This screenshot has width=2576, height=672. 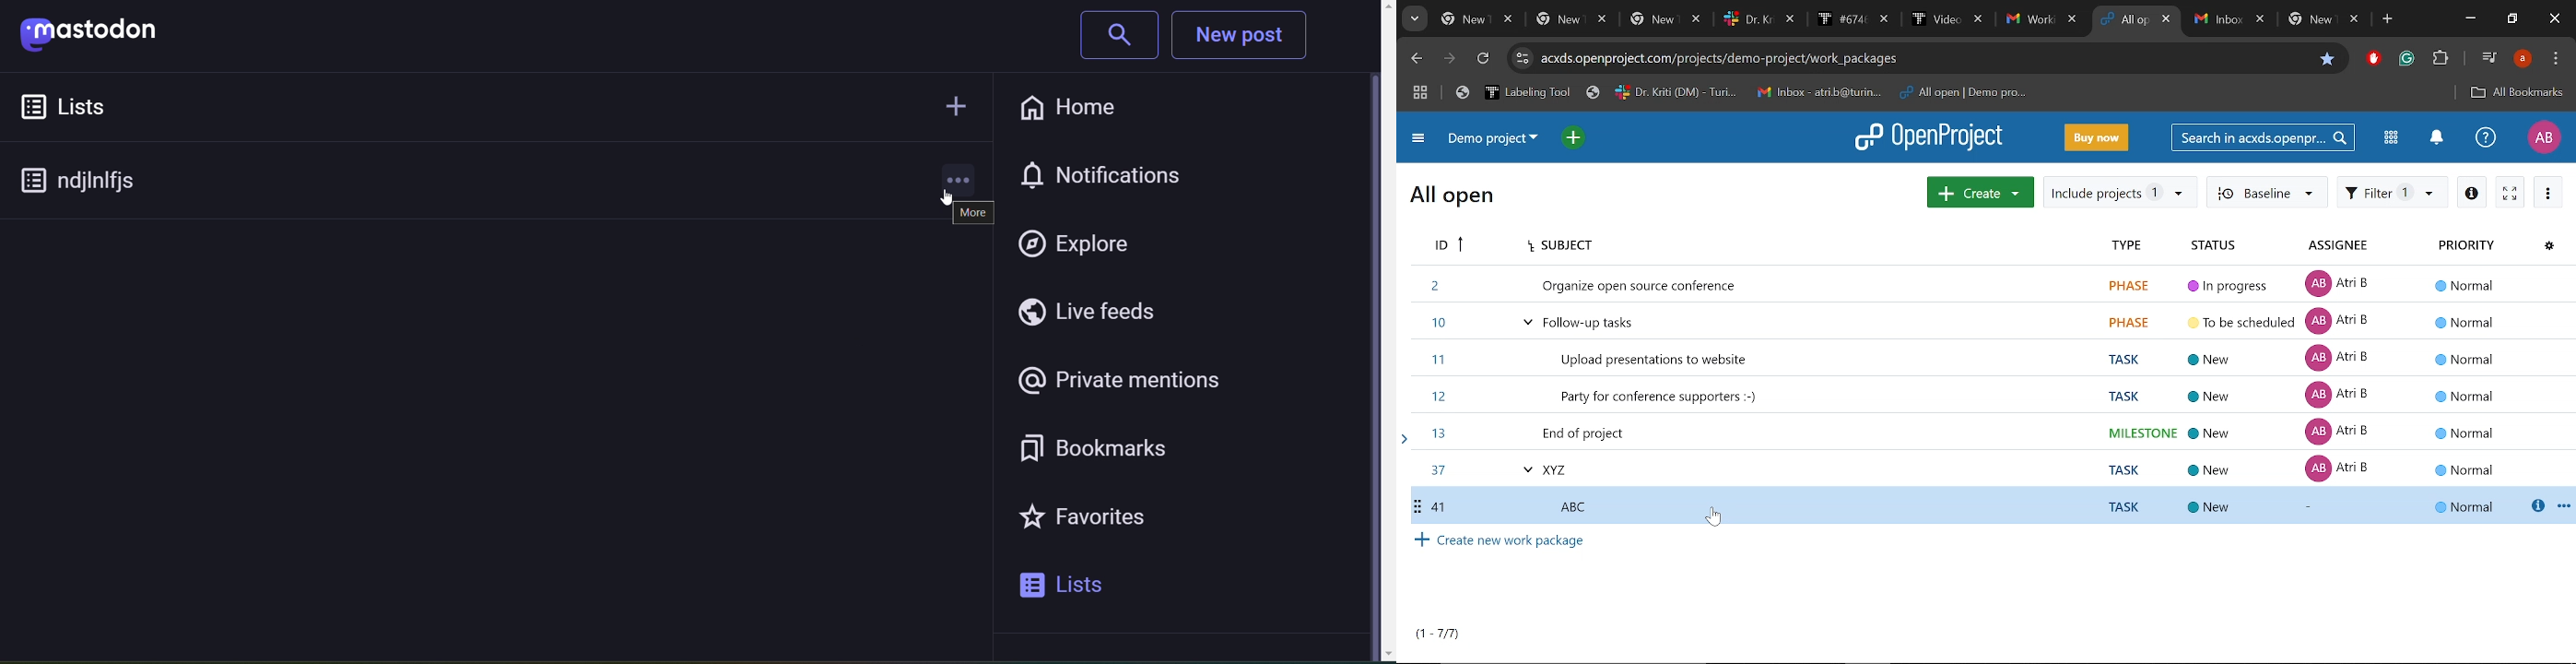 I want to click on Extensions, so click(x=2440, y=59).